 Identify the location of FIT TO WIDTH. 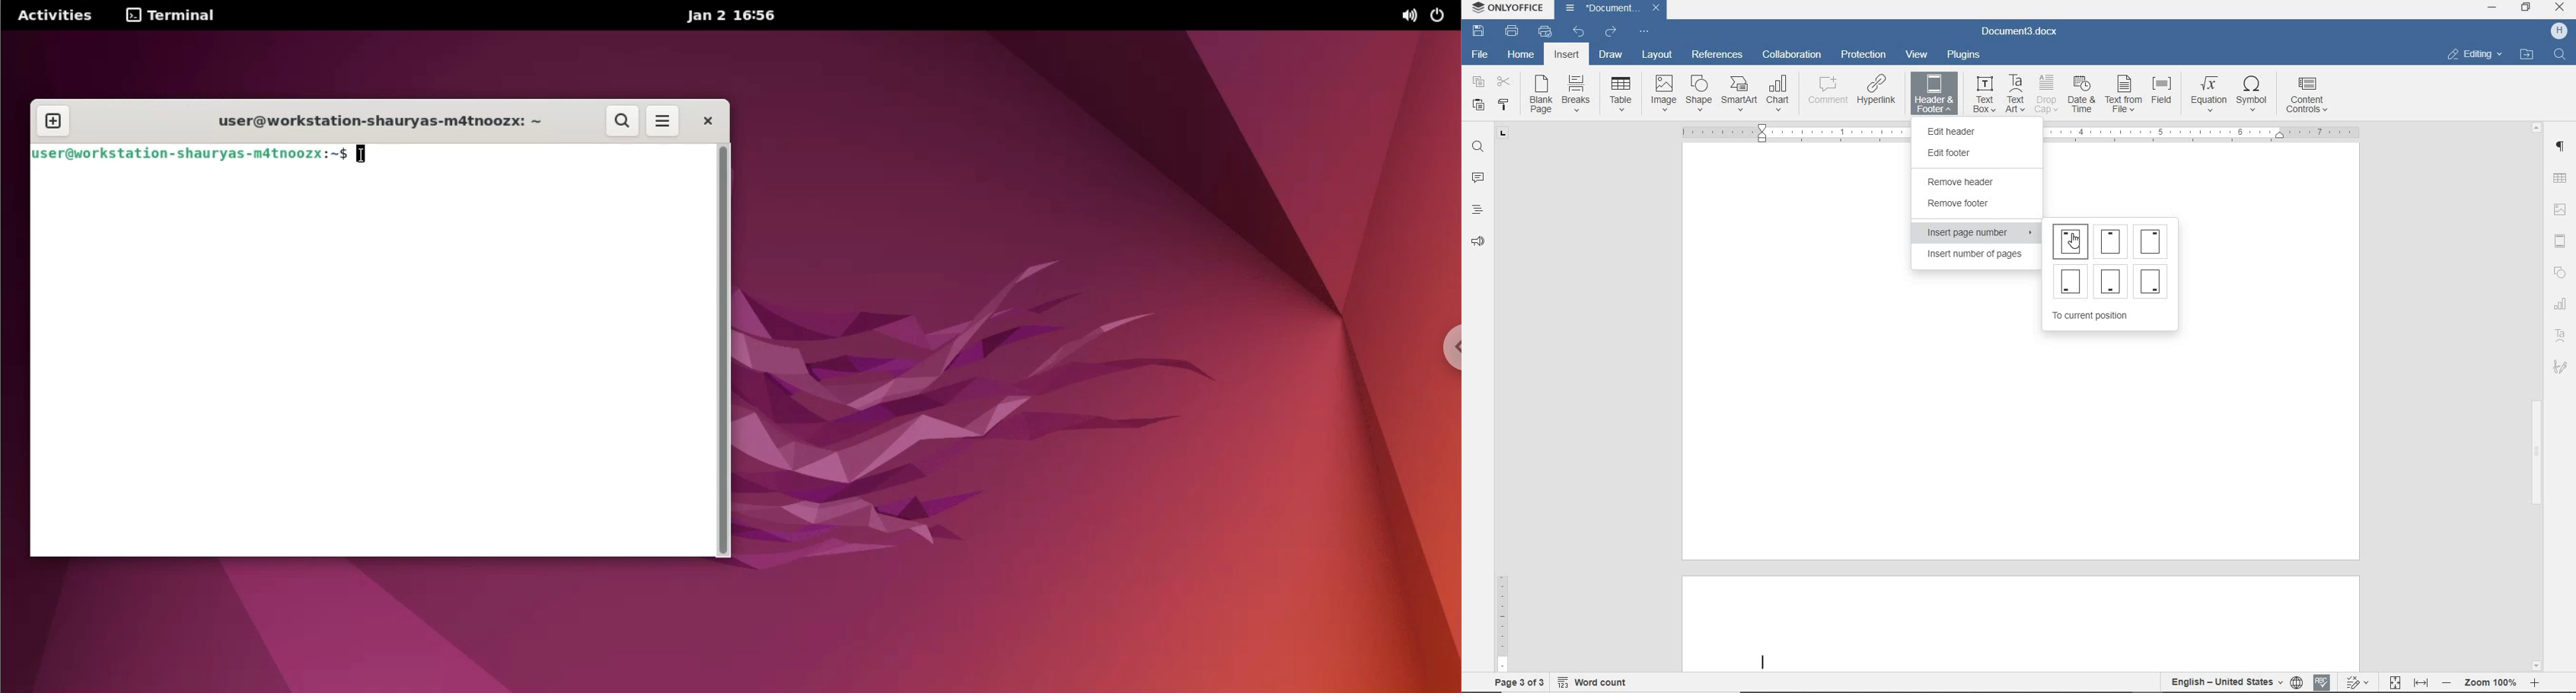
(2420, 682).